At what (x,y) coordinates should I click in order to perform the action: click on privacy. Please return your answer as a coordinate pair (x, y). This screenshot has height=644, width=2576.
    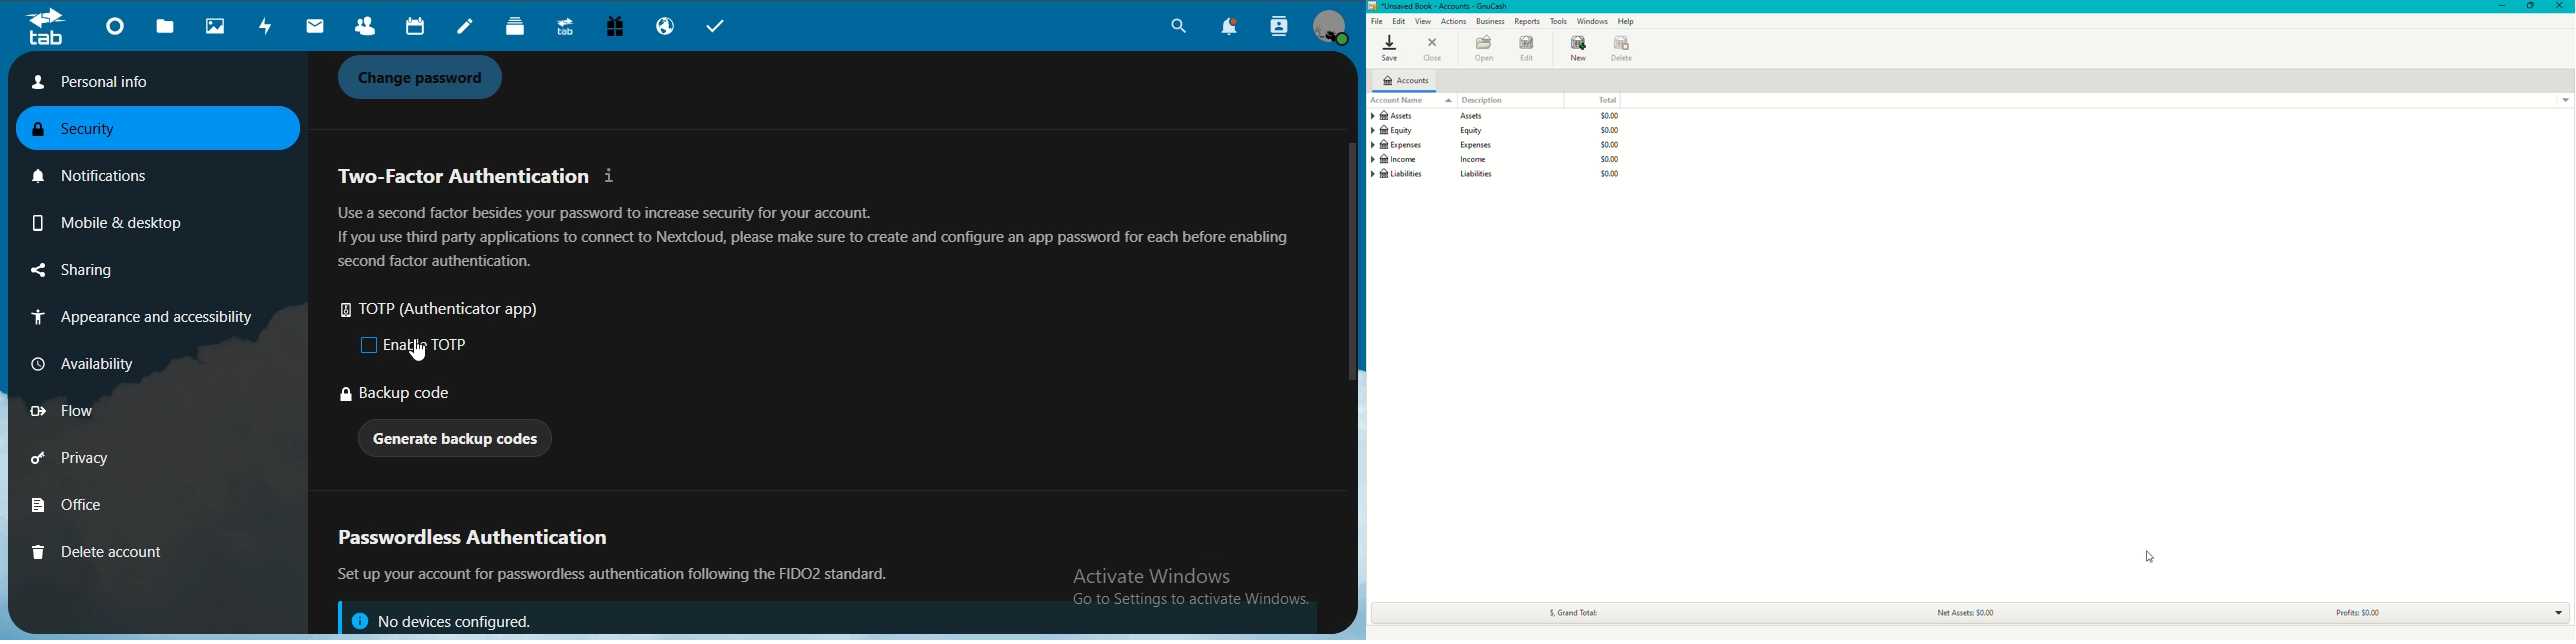
    Looking at the image, I should click on (98, 461).